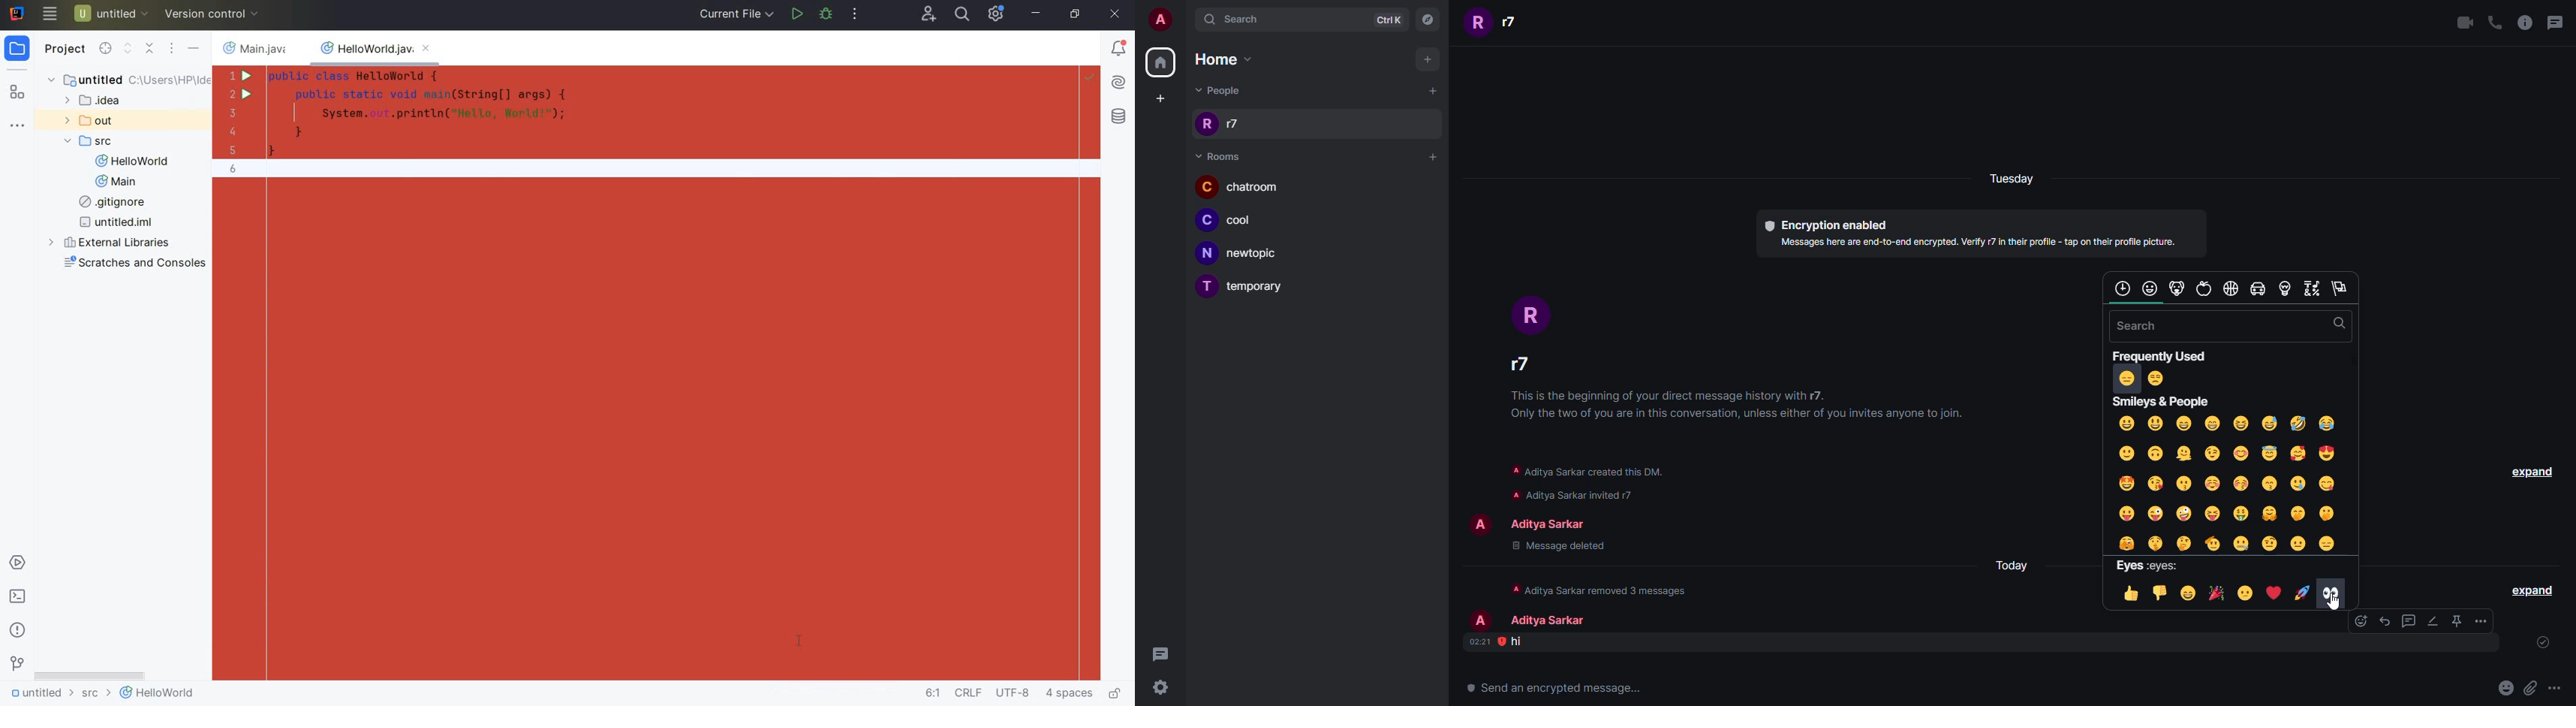 This screenshot has width=2576, height=728. I want to click on settings, so click(1158, 686).